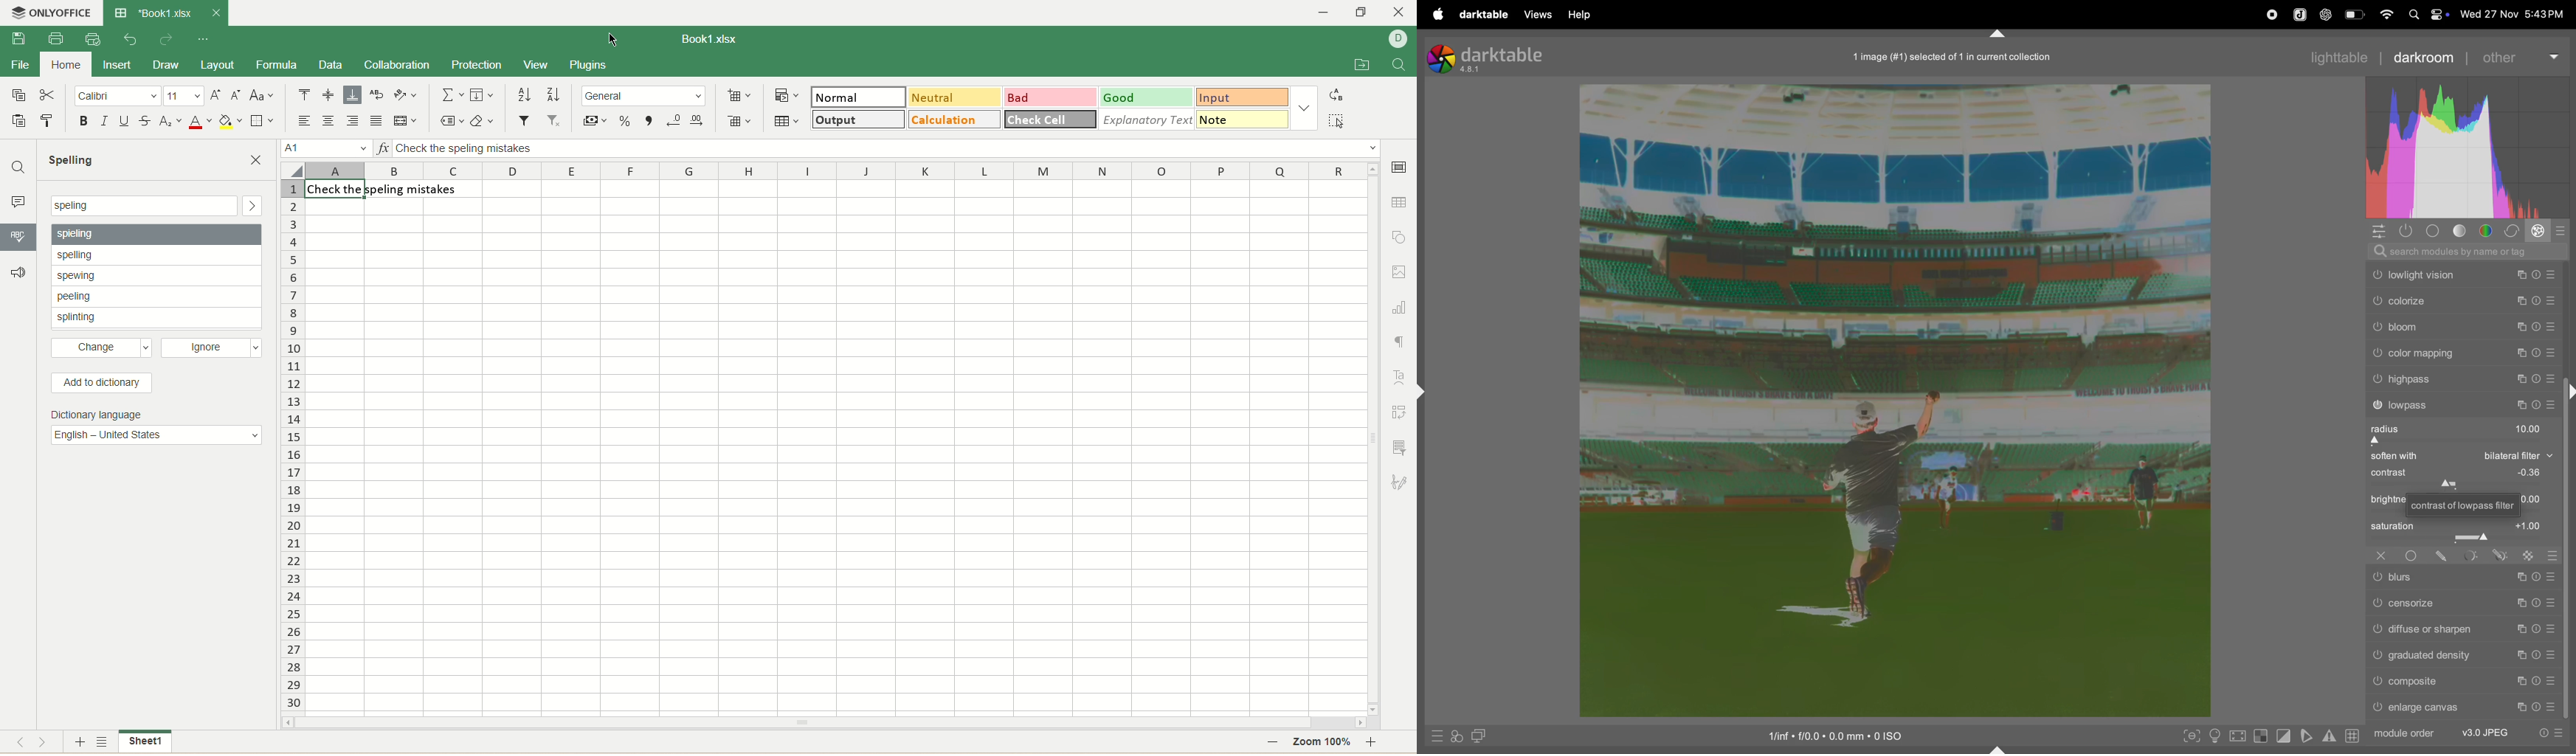  I want to click on grid, so click(2352, 736).